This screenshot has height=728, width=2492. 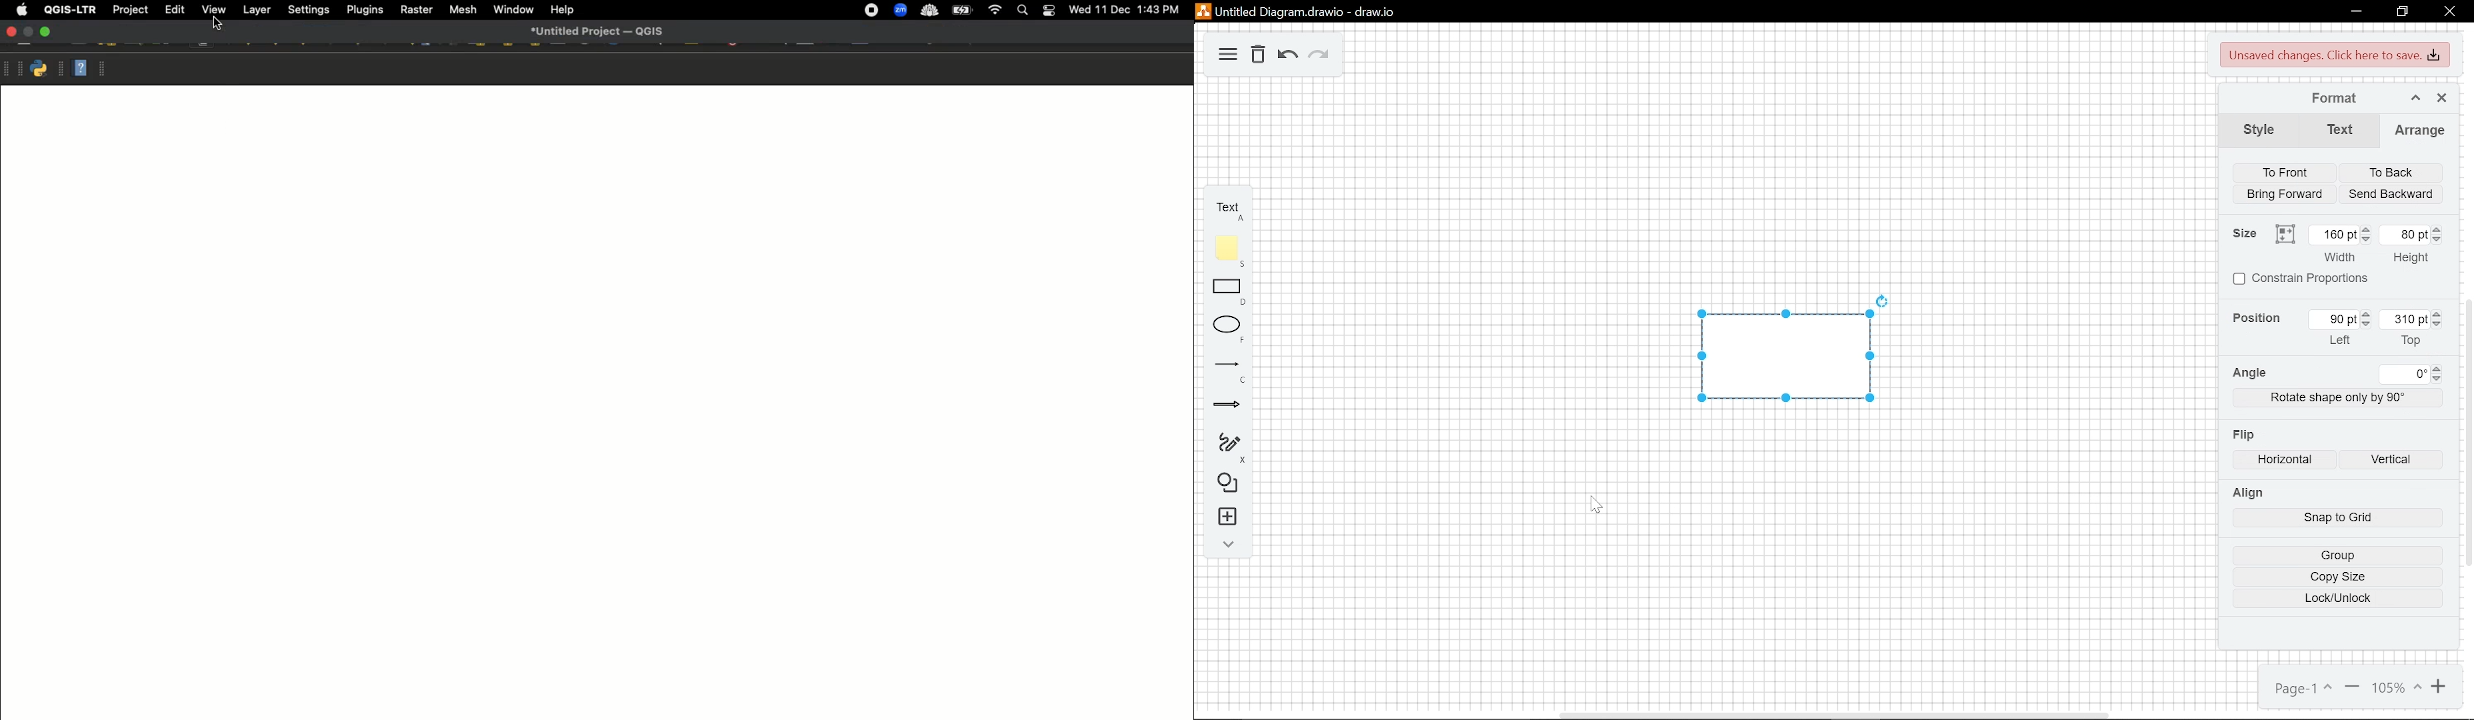 What do you see at coordinates (1783, 356) in the screenshot?
I see `current diagram` at bounding box center [1783, 356].